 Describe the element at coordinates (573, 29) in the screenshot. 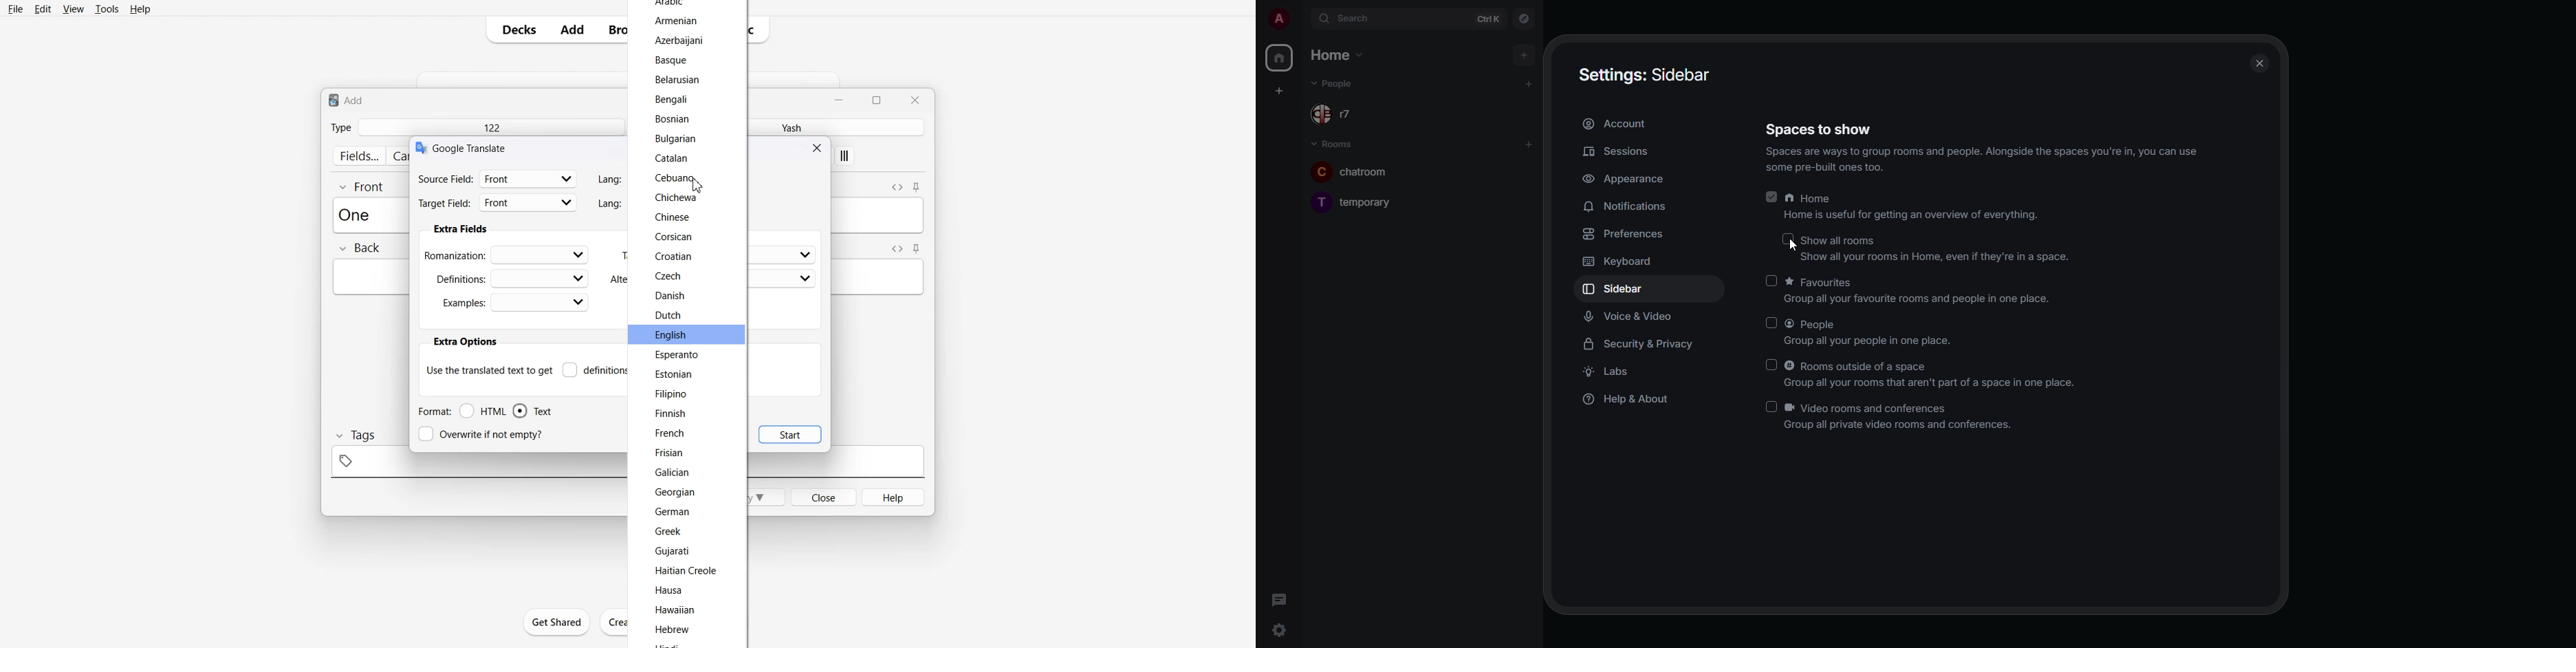

I see `Add` at that location.